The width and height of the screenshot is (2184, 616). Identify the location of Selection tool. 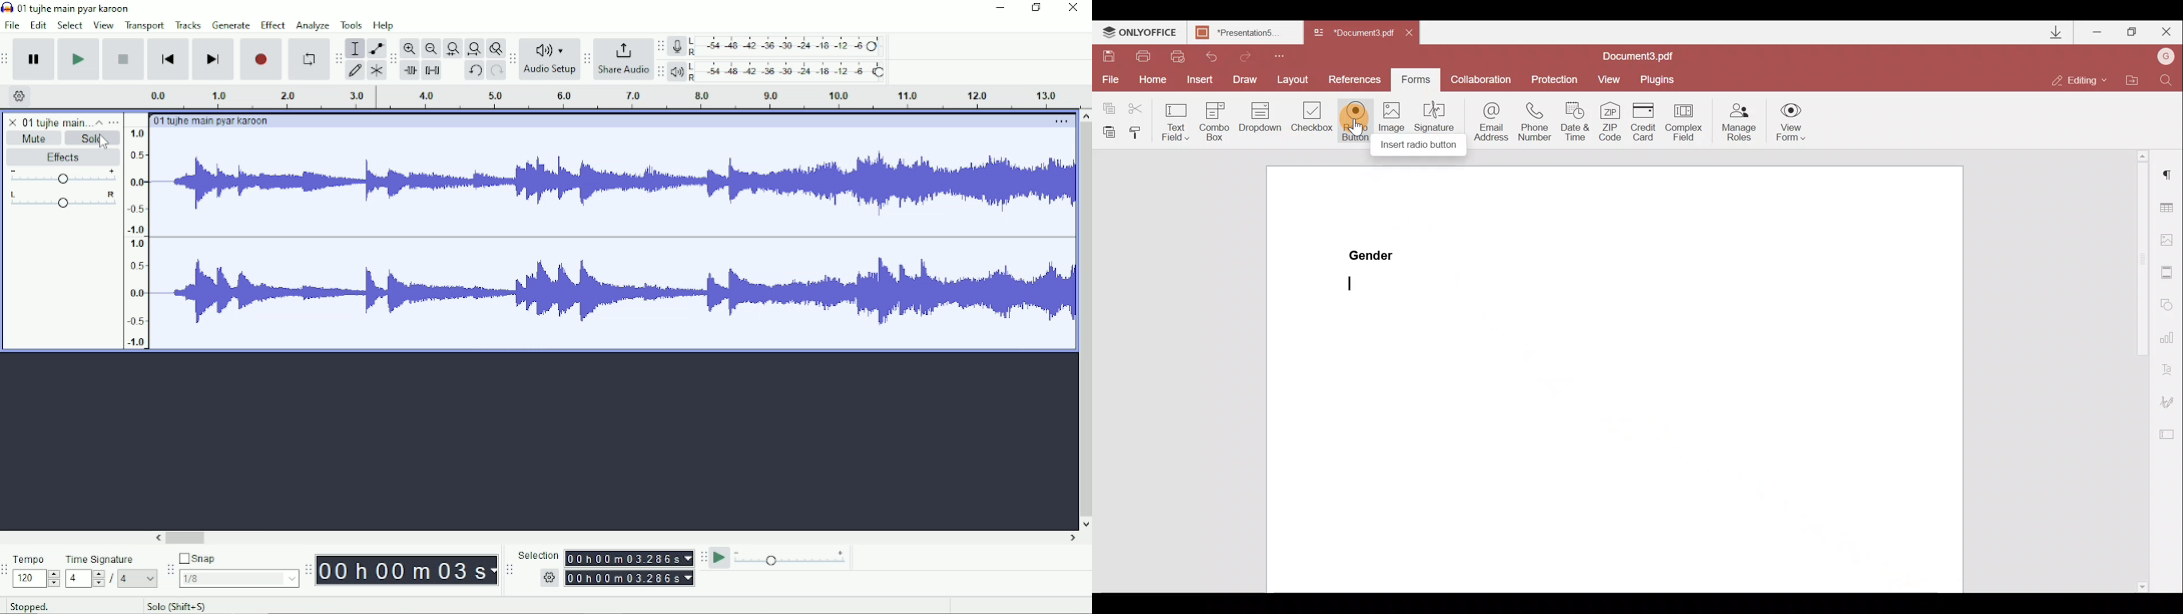
(355, 48).